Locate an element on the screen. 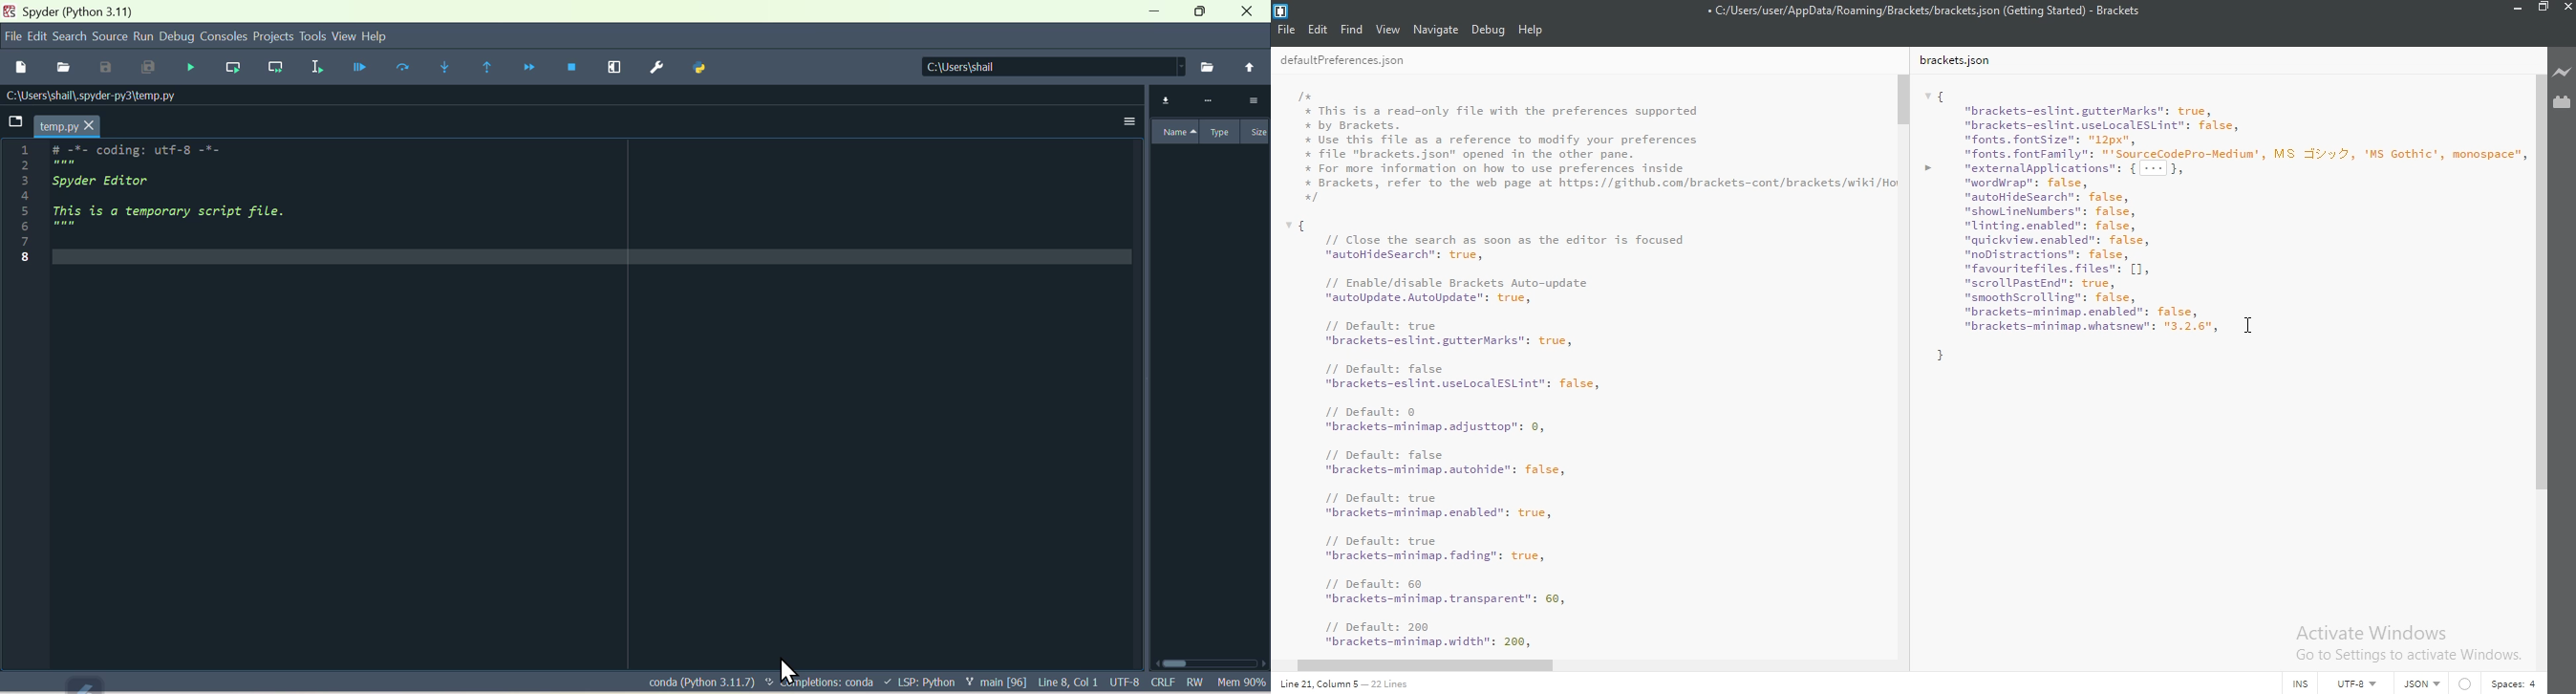  Projects is located at coordinates (273, 36).